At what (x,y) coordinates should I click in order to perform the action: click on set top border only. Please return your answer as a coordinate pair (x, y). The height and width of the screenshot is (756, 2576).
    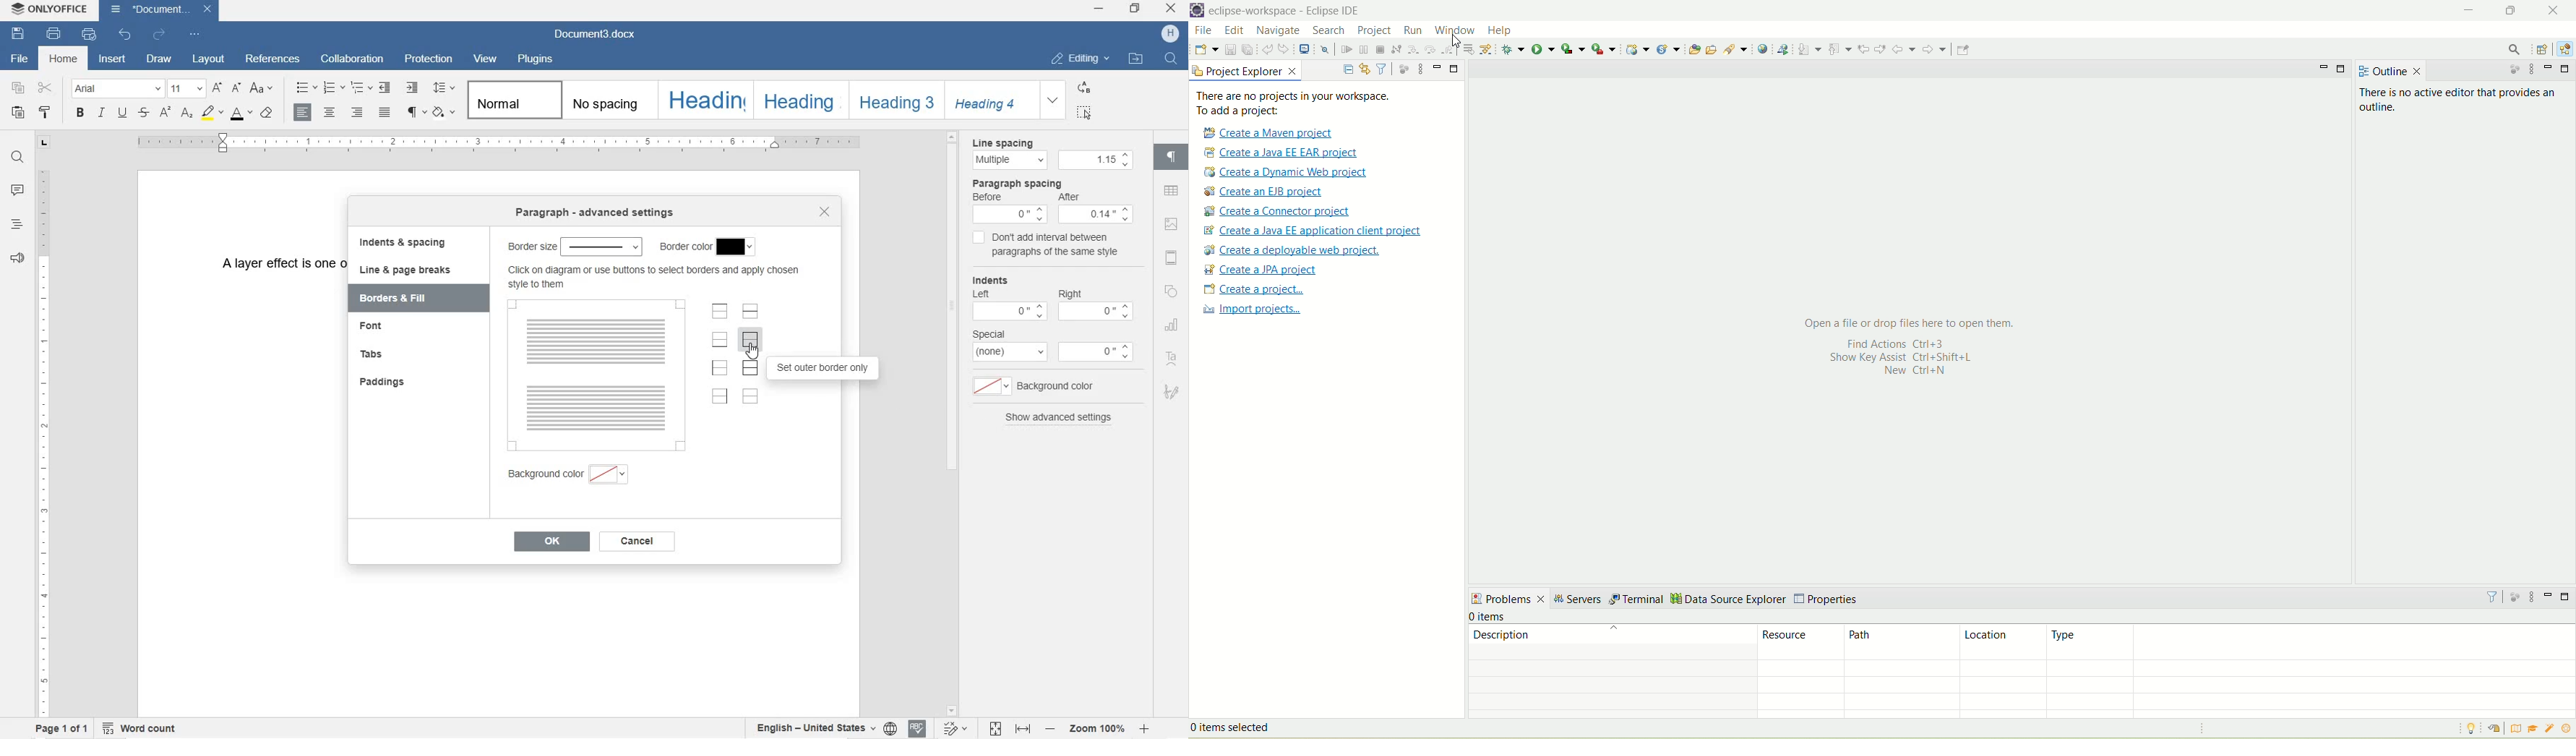
    Looking at the image, I should click on (719, 311).